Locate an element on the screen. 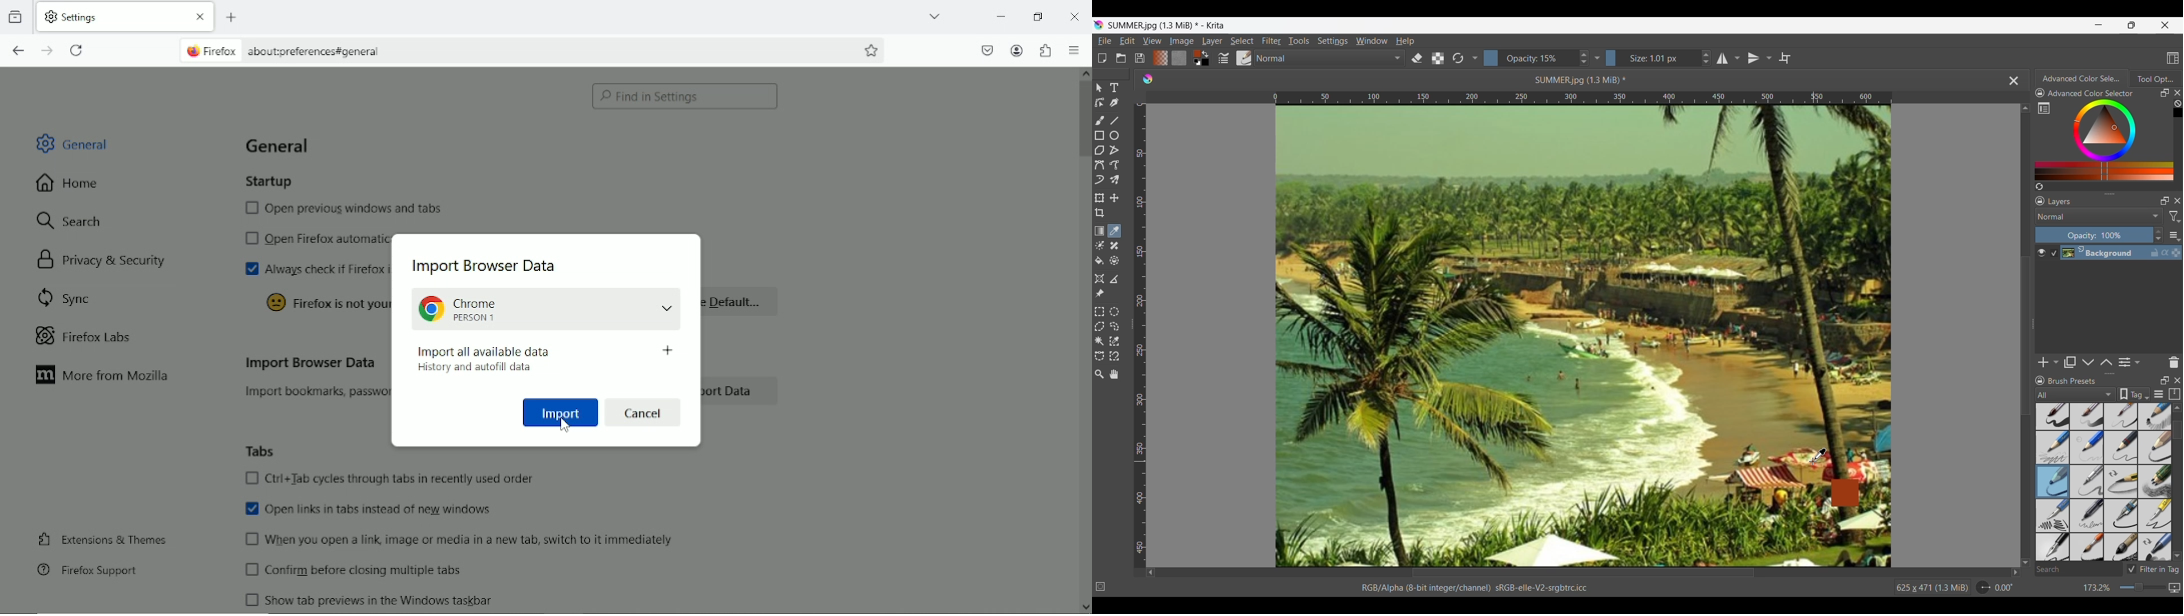 The image size is (2184, 616). Bezier curve selection tool is located at coordinates (1099, 356).